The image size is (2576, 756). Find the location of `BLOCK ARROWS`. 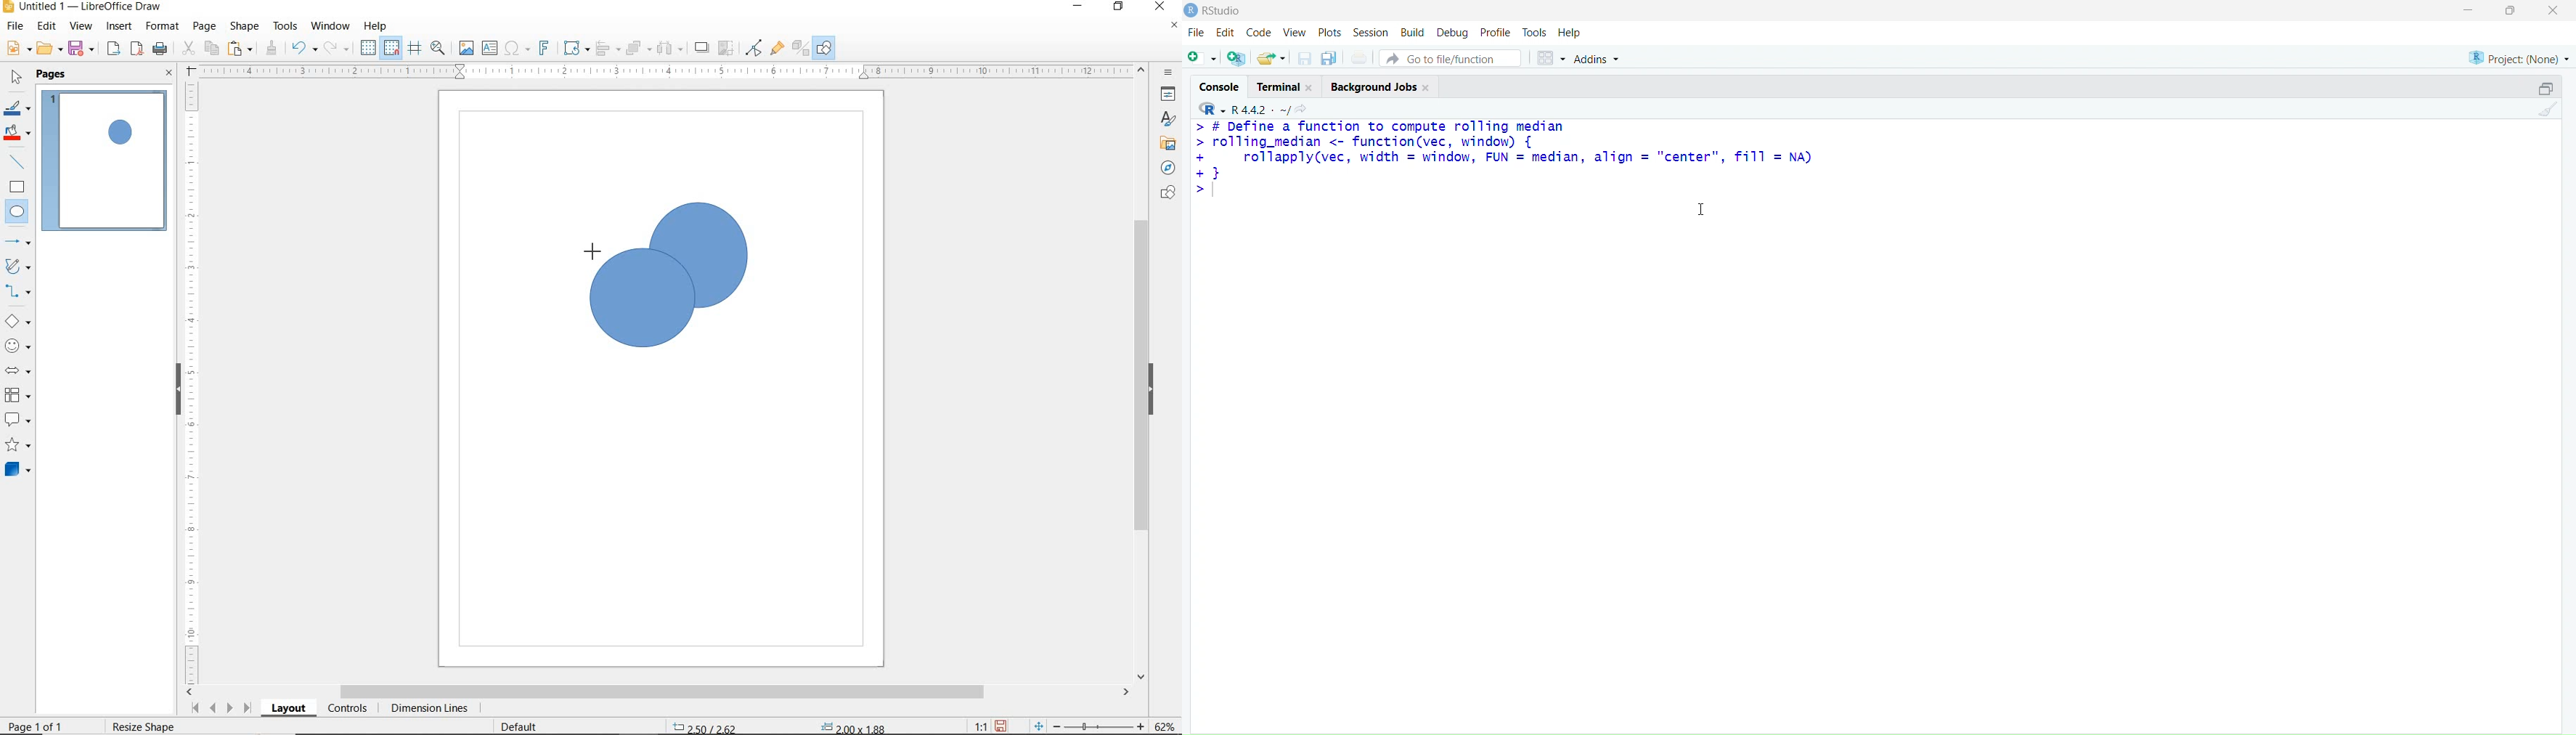

BLOCK ARROWS is located at coordinates (17, 368).